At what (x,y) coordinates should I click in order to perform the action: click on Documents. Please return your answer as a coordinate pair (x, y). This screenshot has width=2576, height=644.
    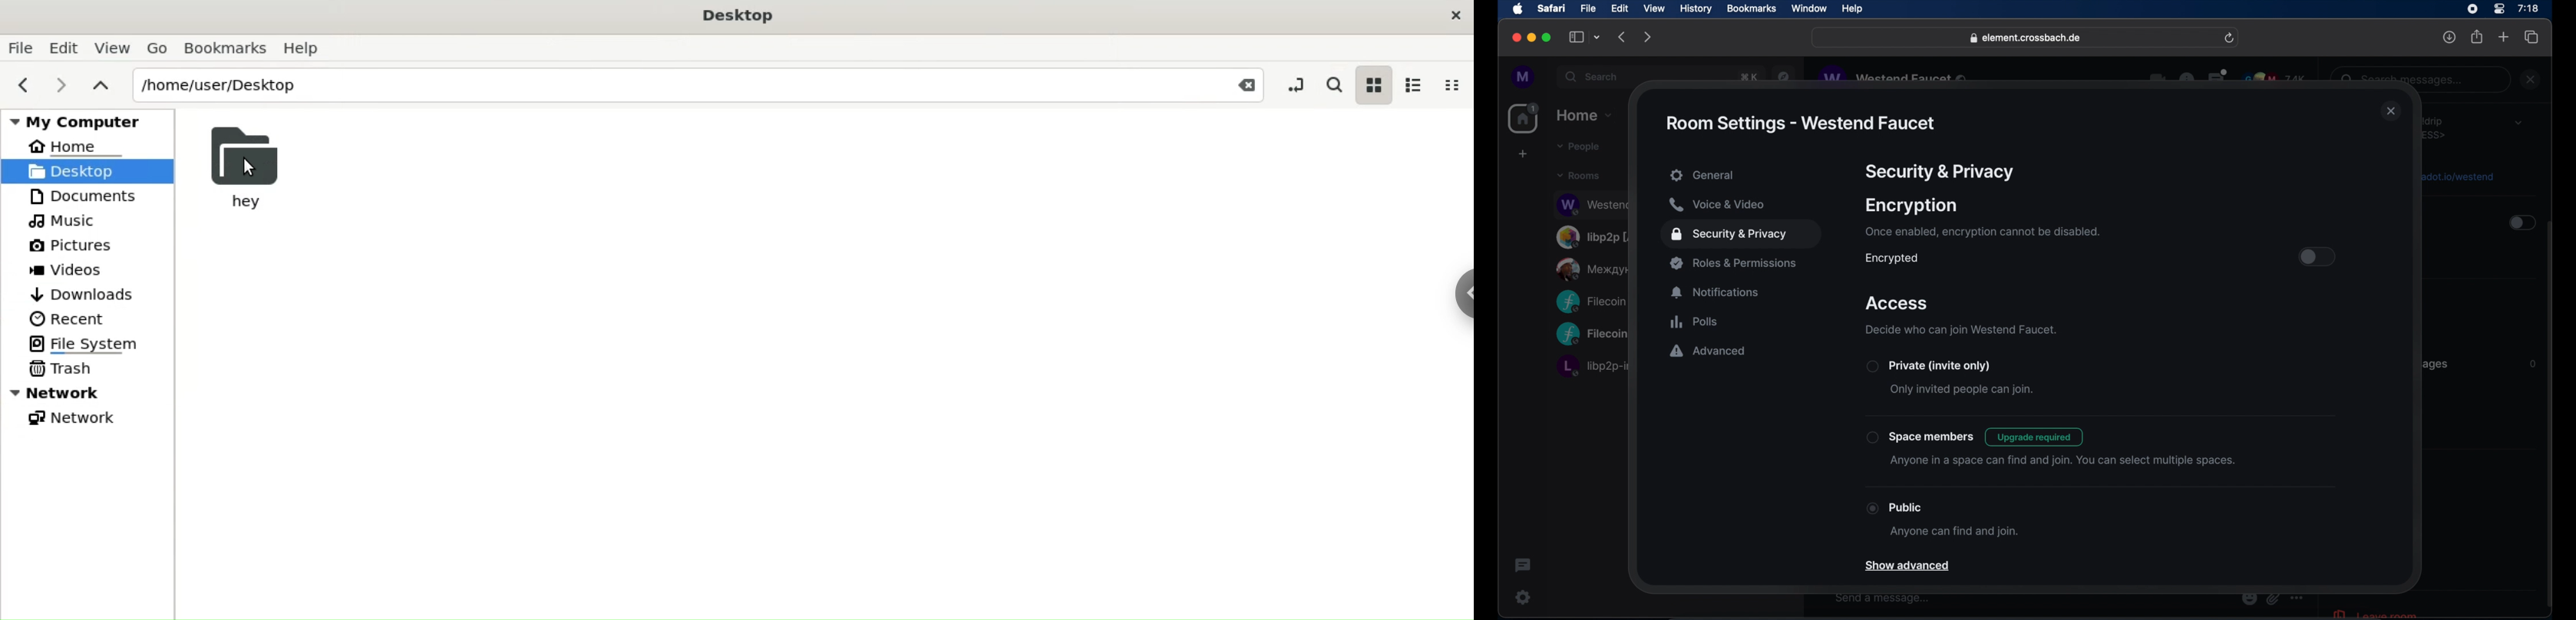
    Looking at the image, I should click on (81, 197).